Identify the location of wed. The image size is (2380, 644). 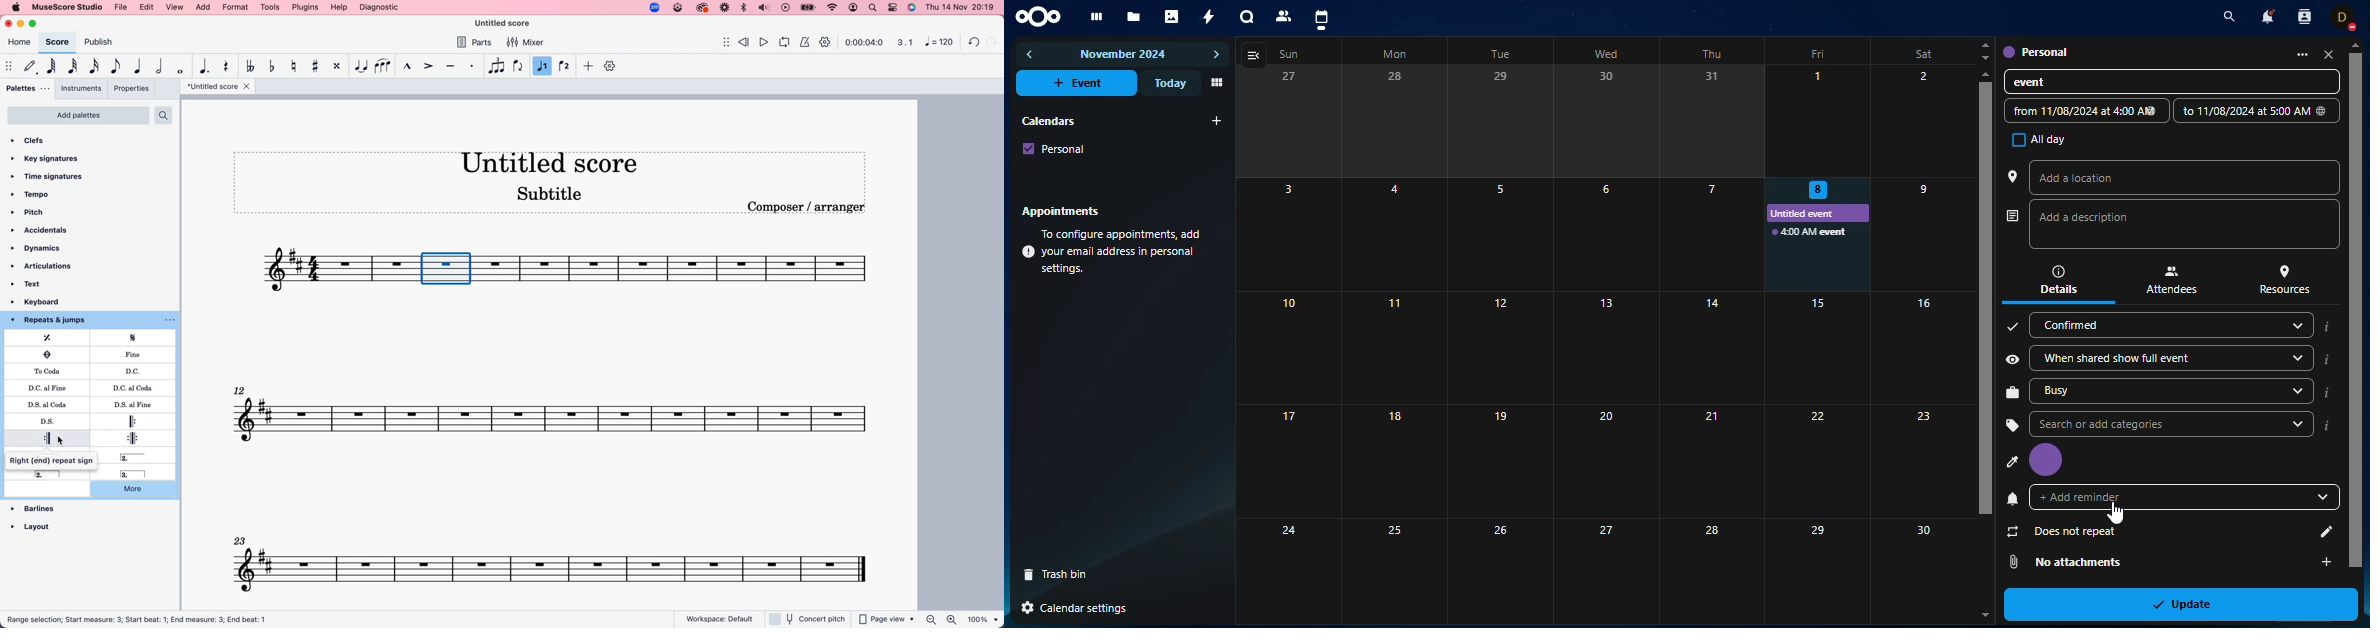
(1610, 52).